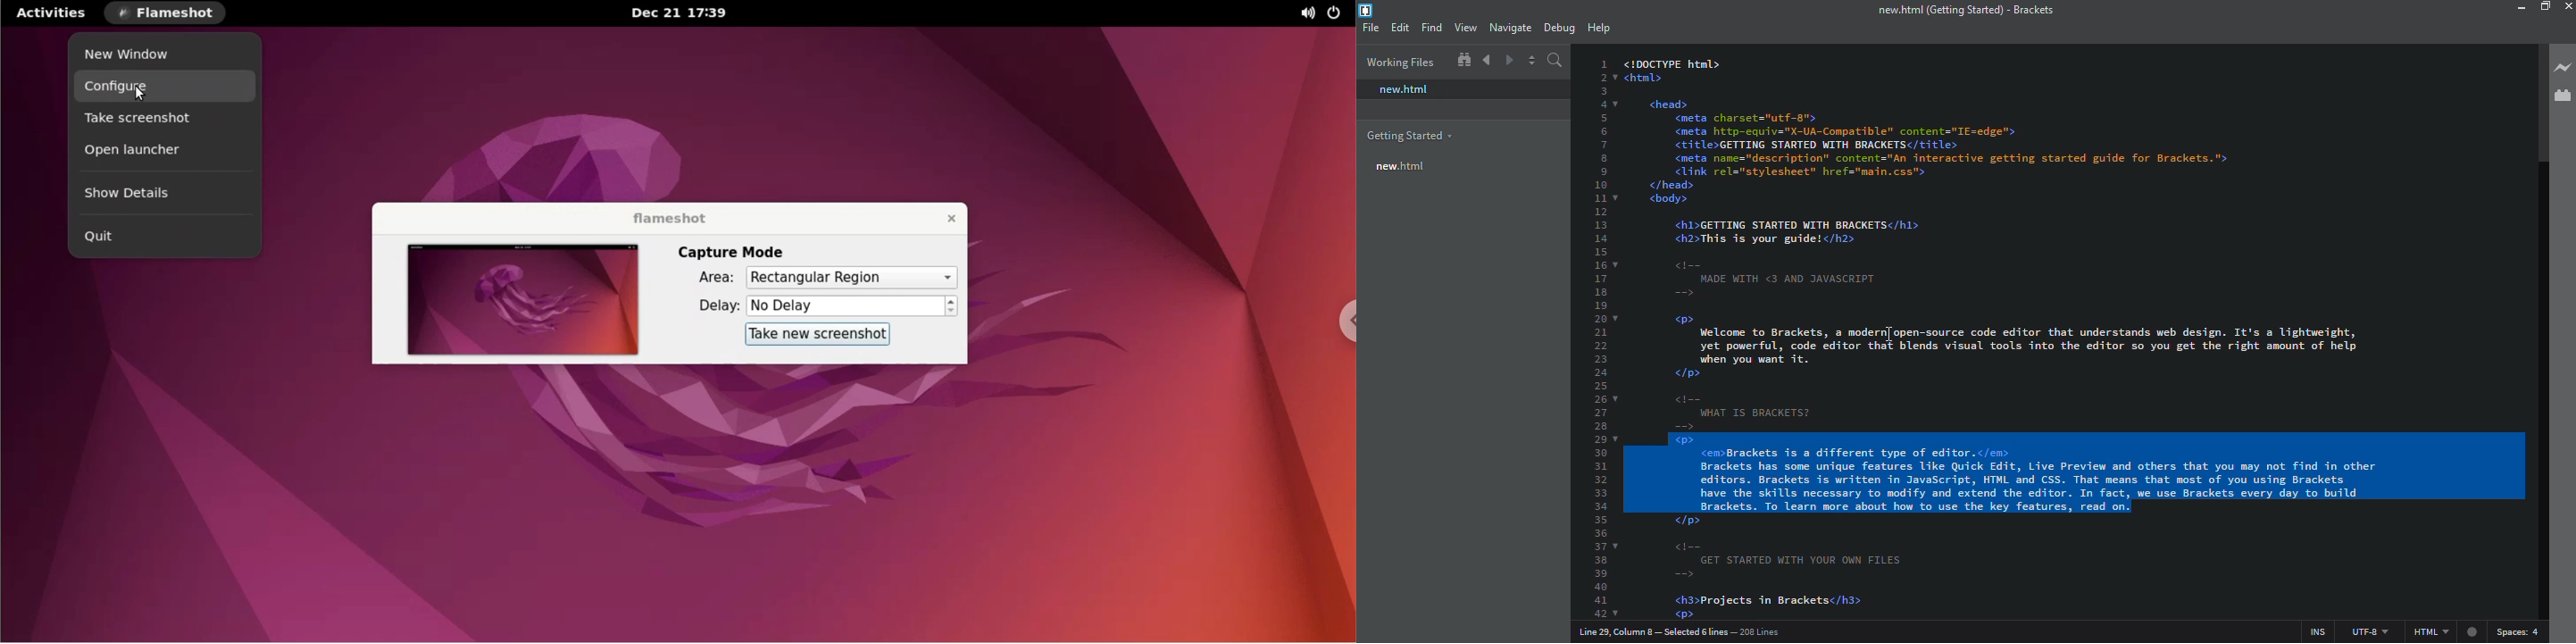  Describe the element at coordinates (1680, 632) in the screenshot. I see `line` at that location.